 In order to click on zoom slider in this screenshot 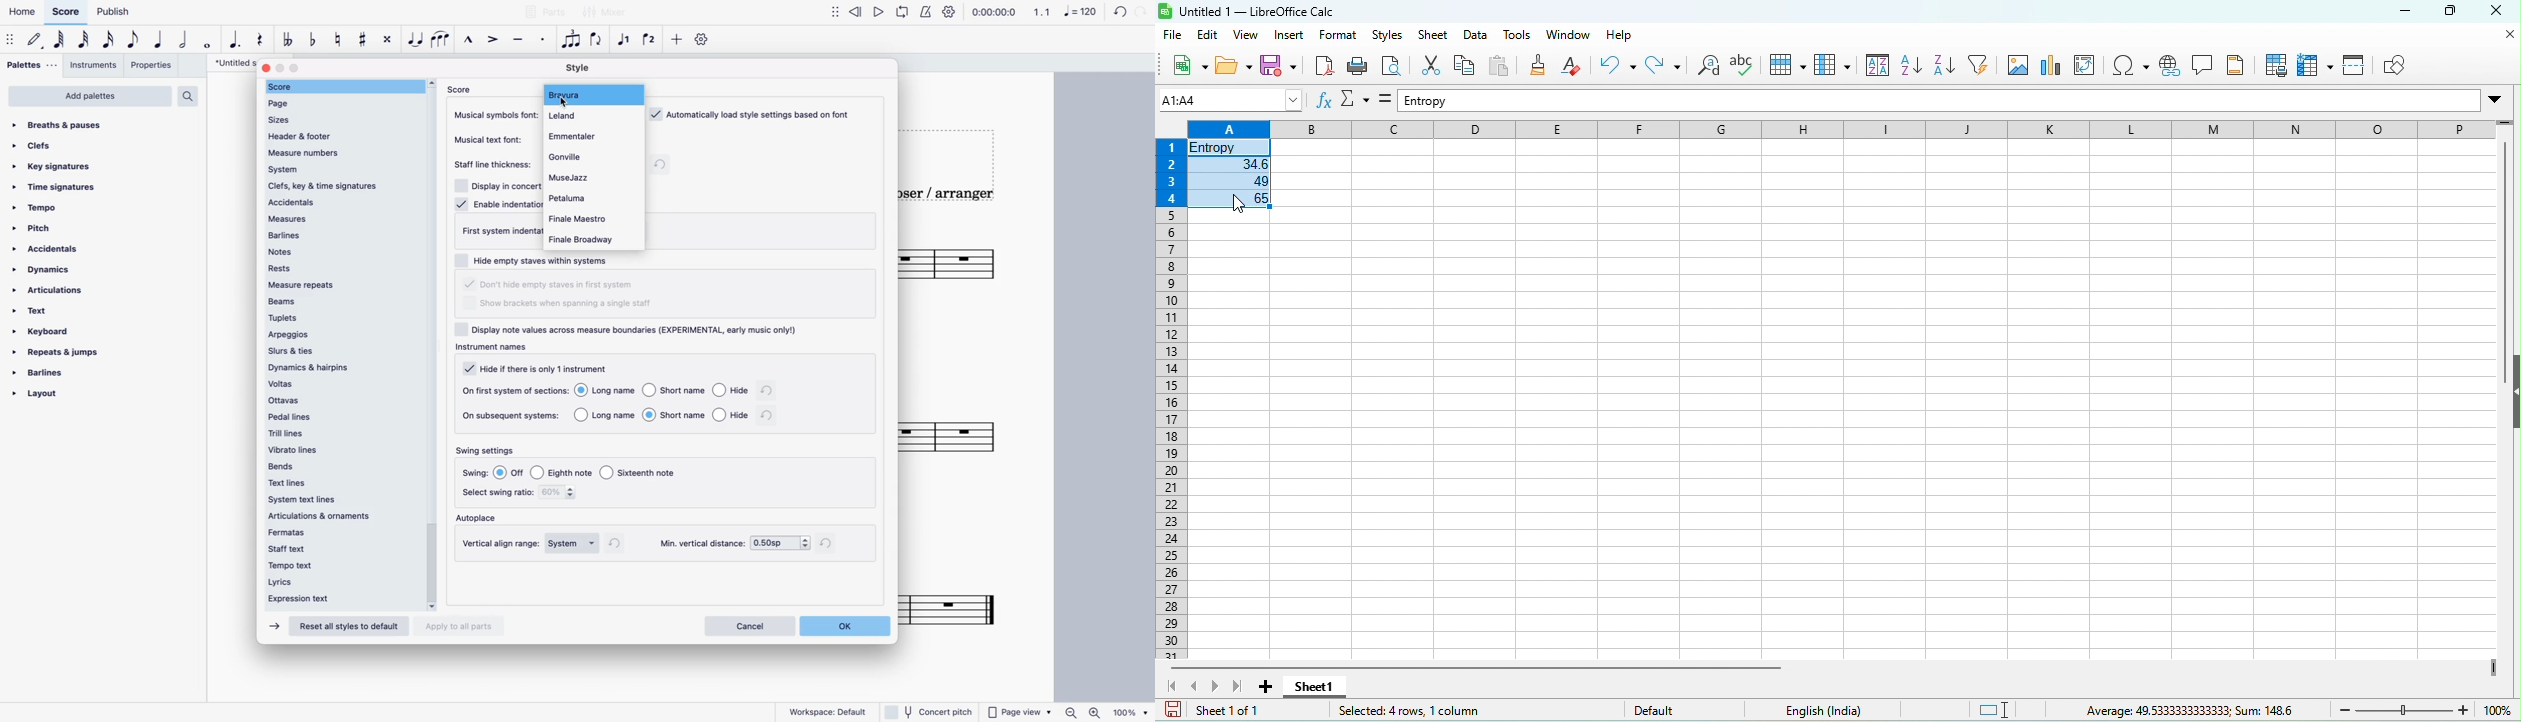, I will do `click(2406, 709)`.